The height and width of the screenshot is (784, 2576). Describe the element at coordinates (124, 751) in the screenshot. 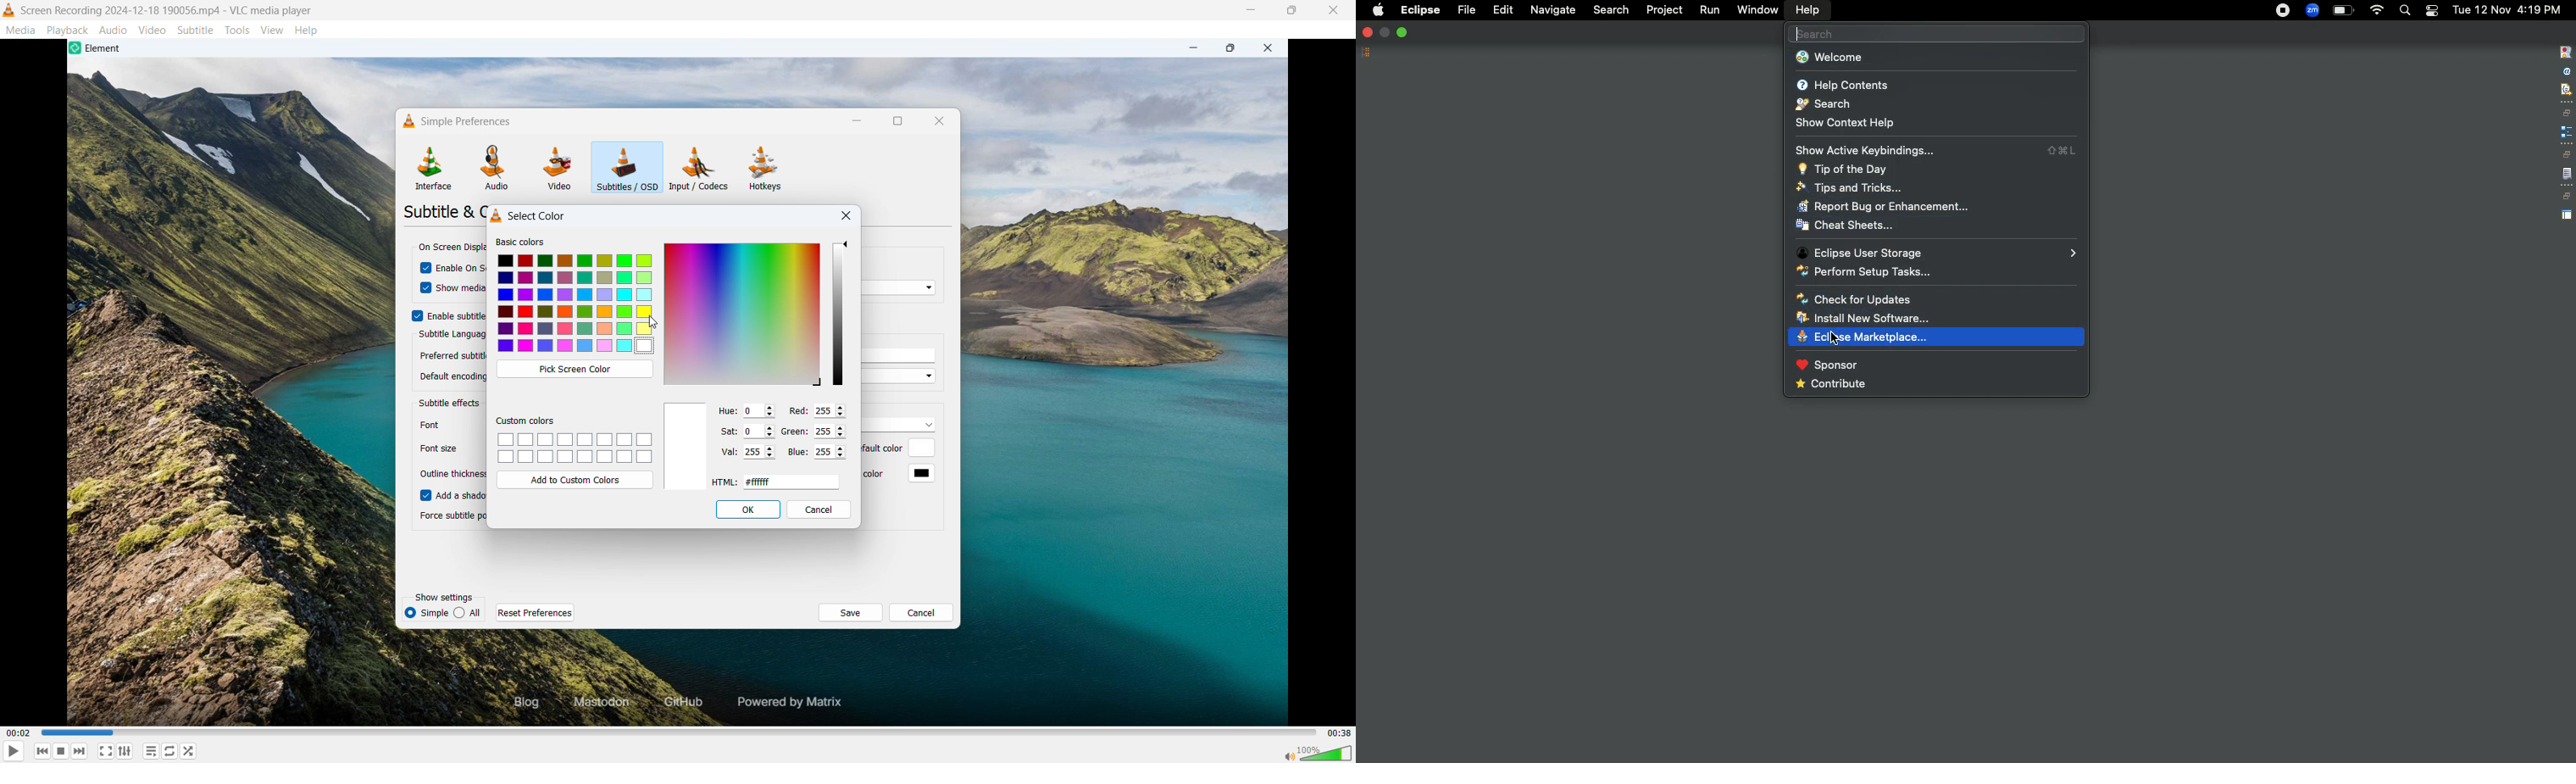

I see `Show advanced settings ` at that location.